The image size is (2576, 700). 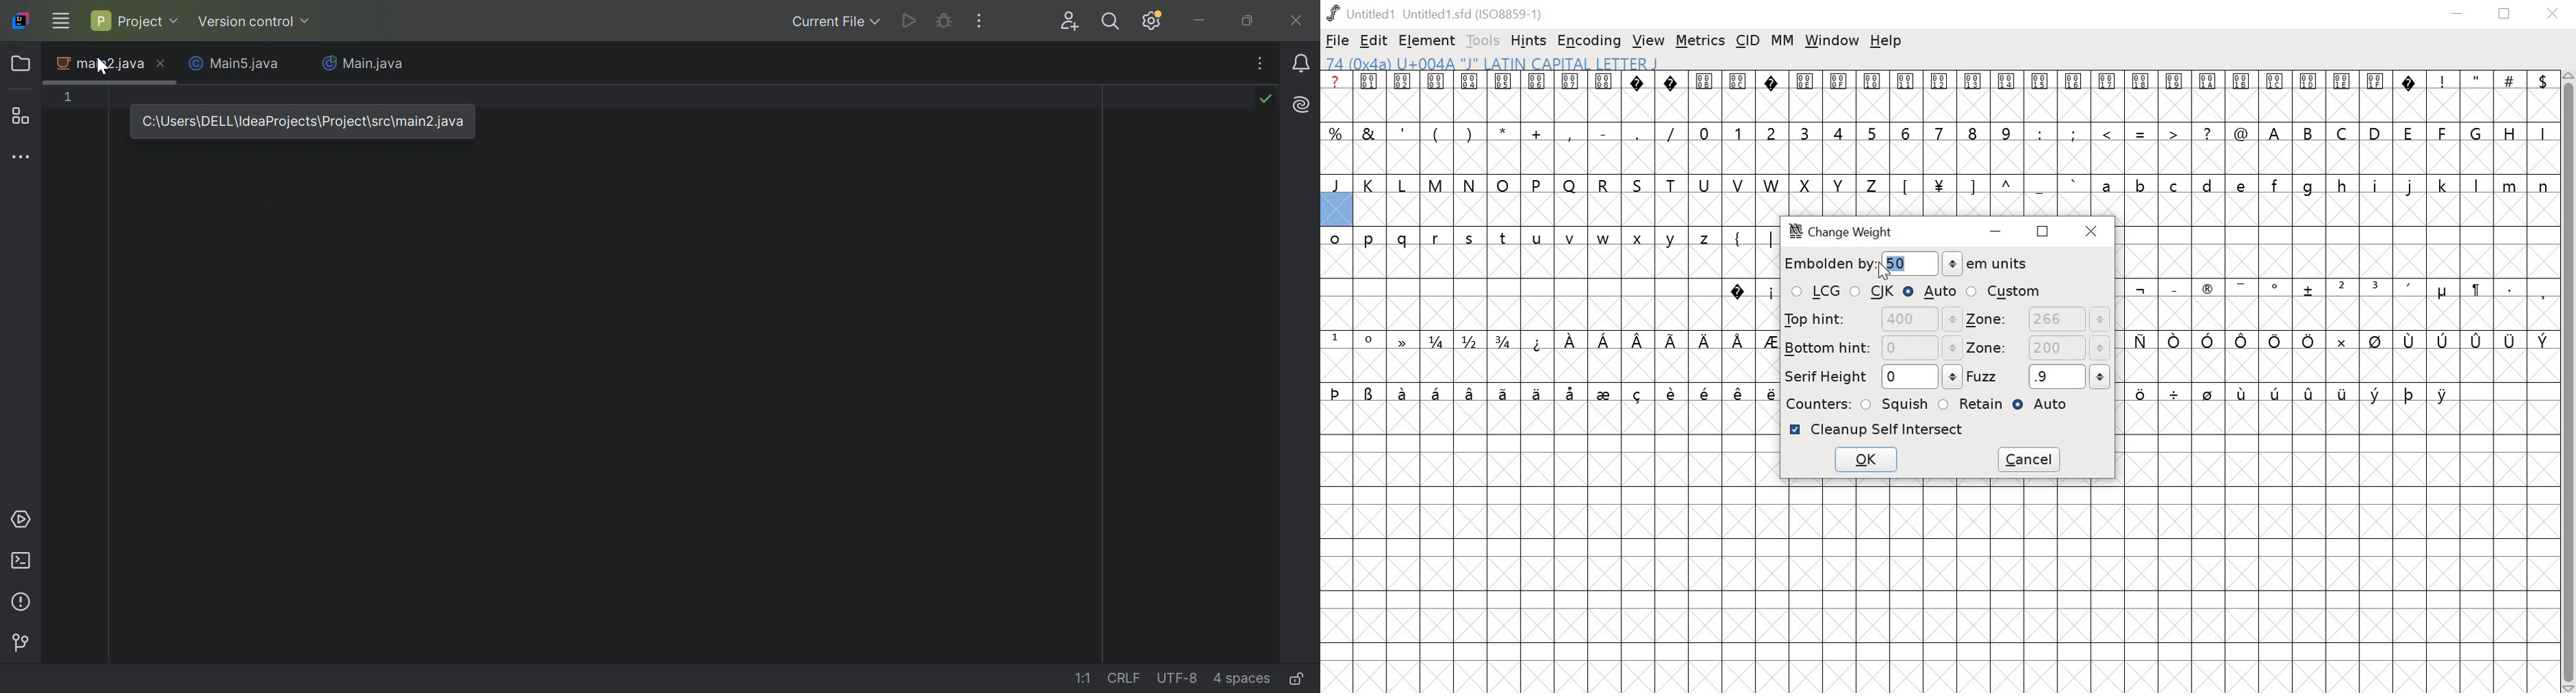 What do you see at coordinates (1336, 210) in the screenshot?
I see `selected glyph slot` at bounding box center [1336, 210].